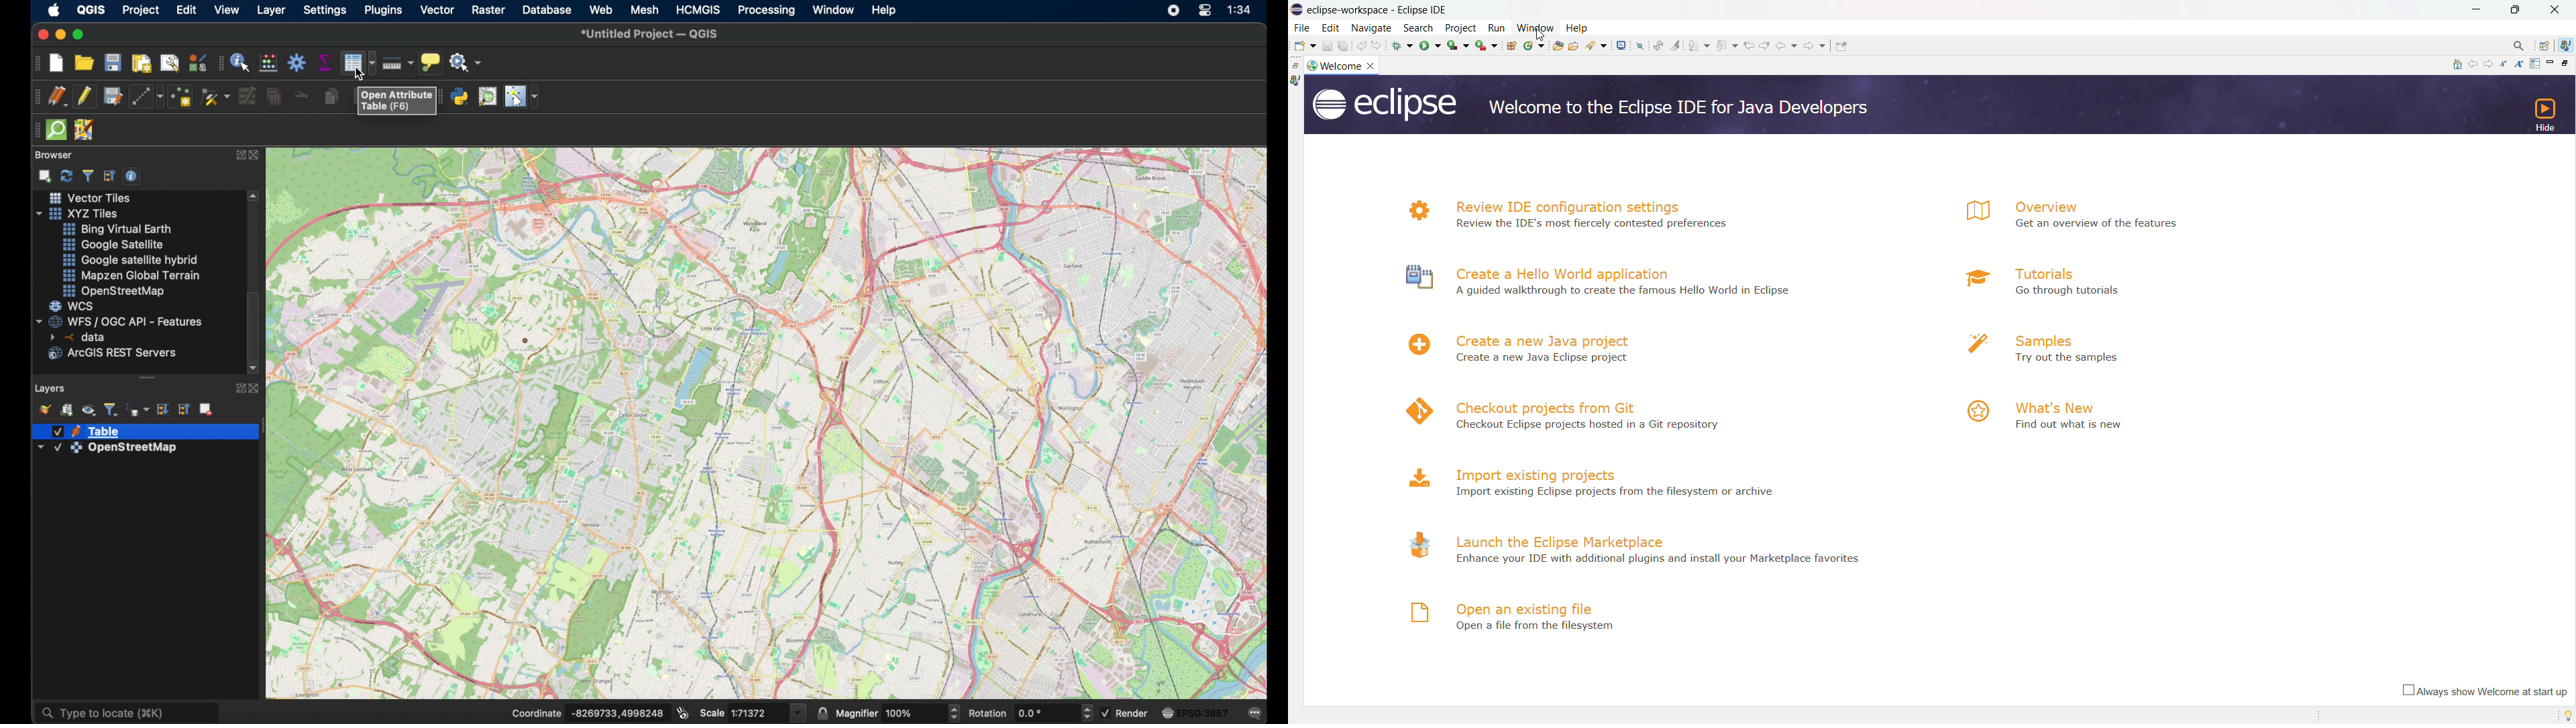  I want to click on close, so click(39, 35).